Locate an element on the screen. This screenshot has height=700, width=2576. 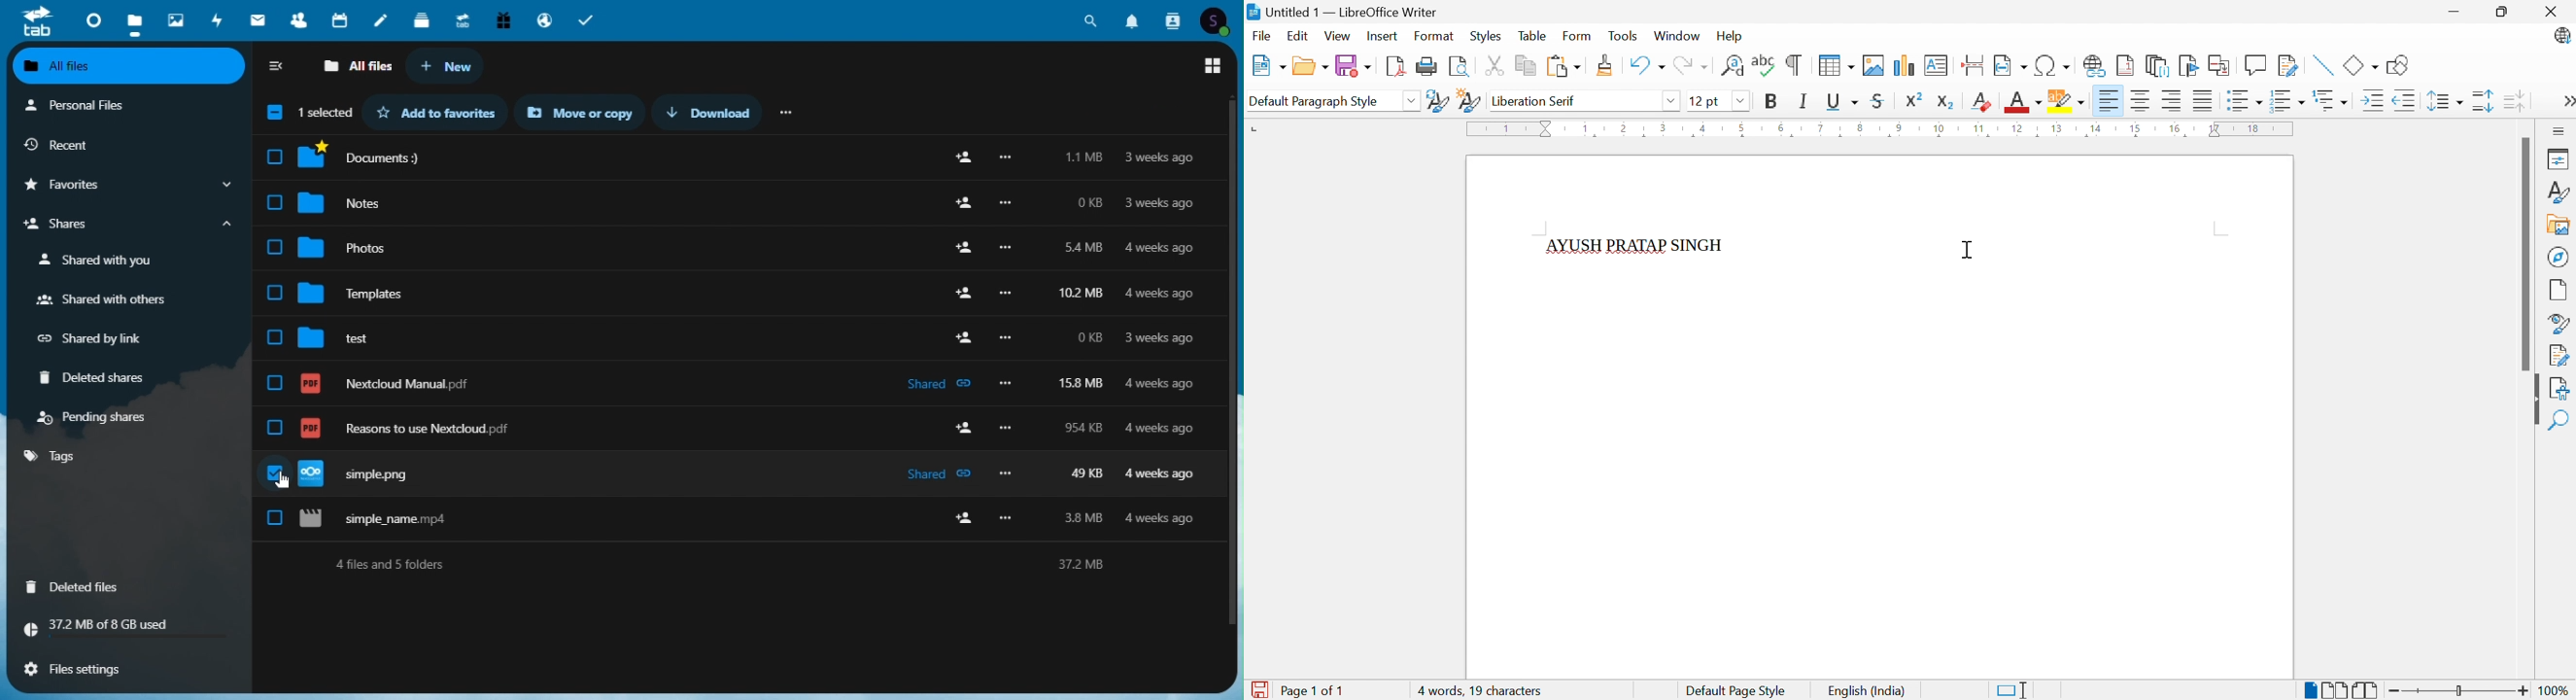
Character Highlighting Color is located at coordinates (2068, 102).